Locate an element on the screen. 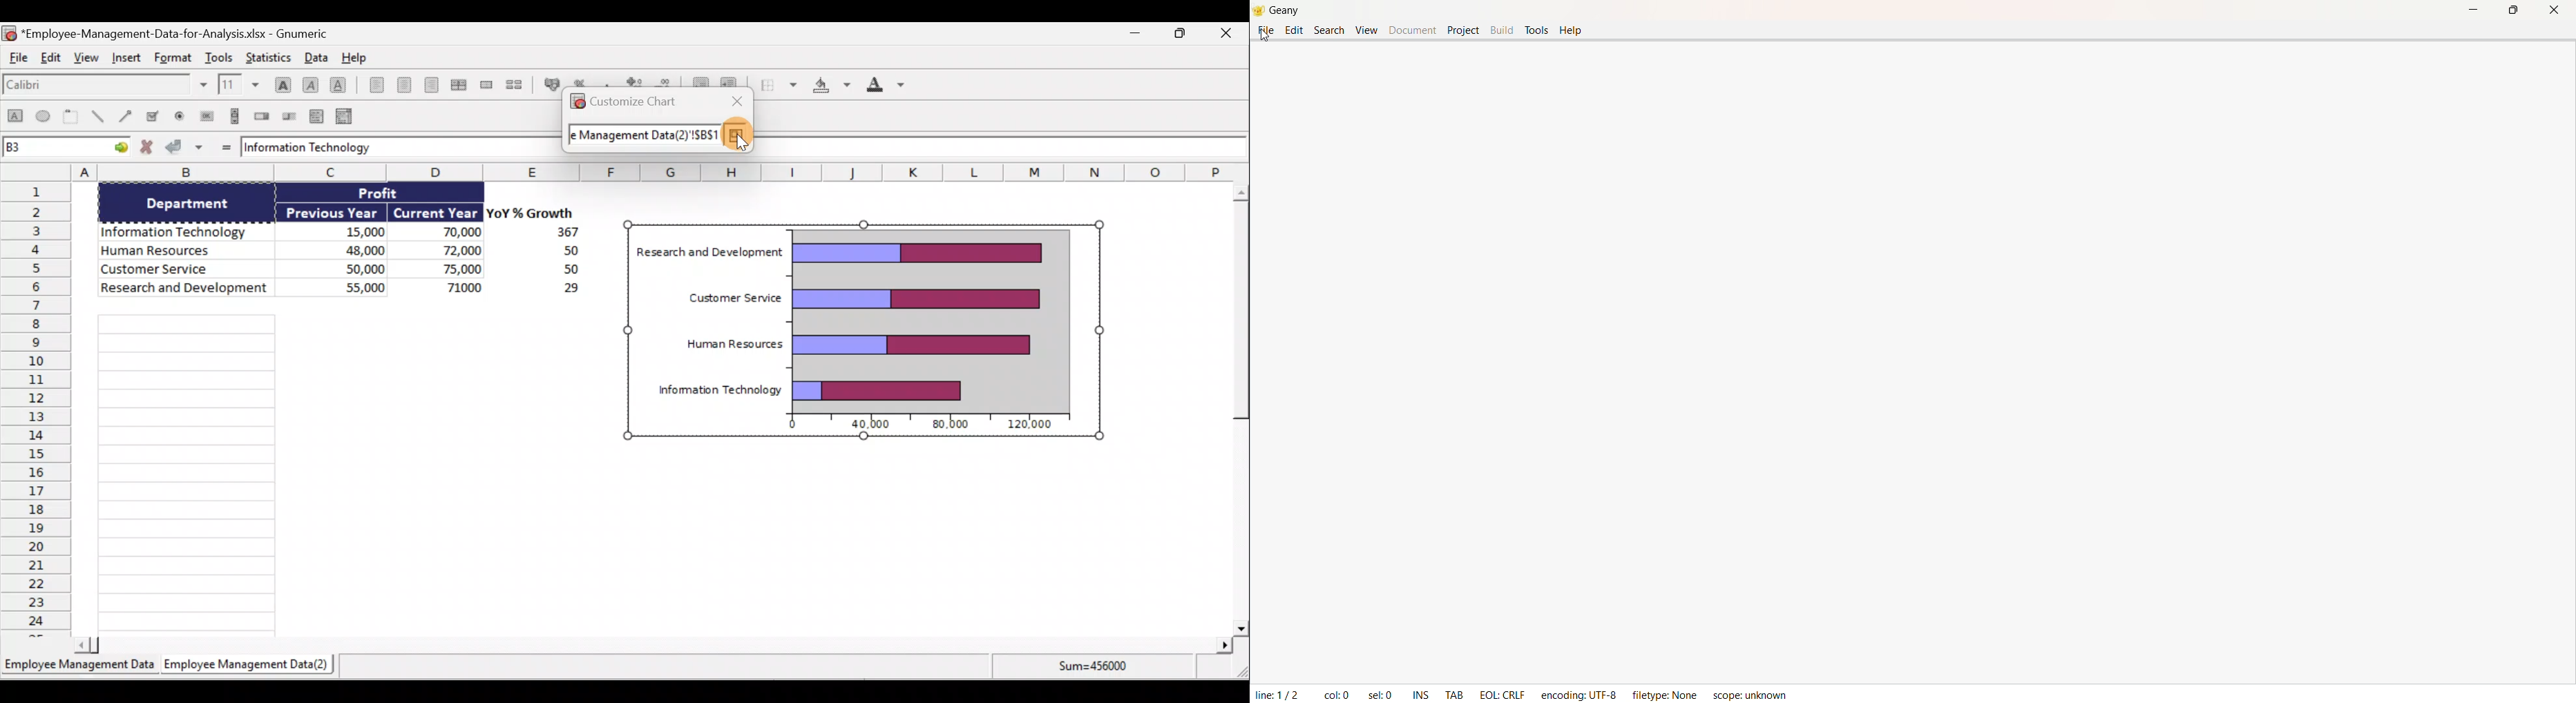  Create an ellipse object is located at coordinates (42, 115).